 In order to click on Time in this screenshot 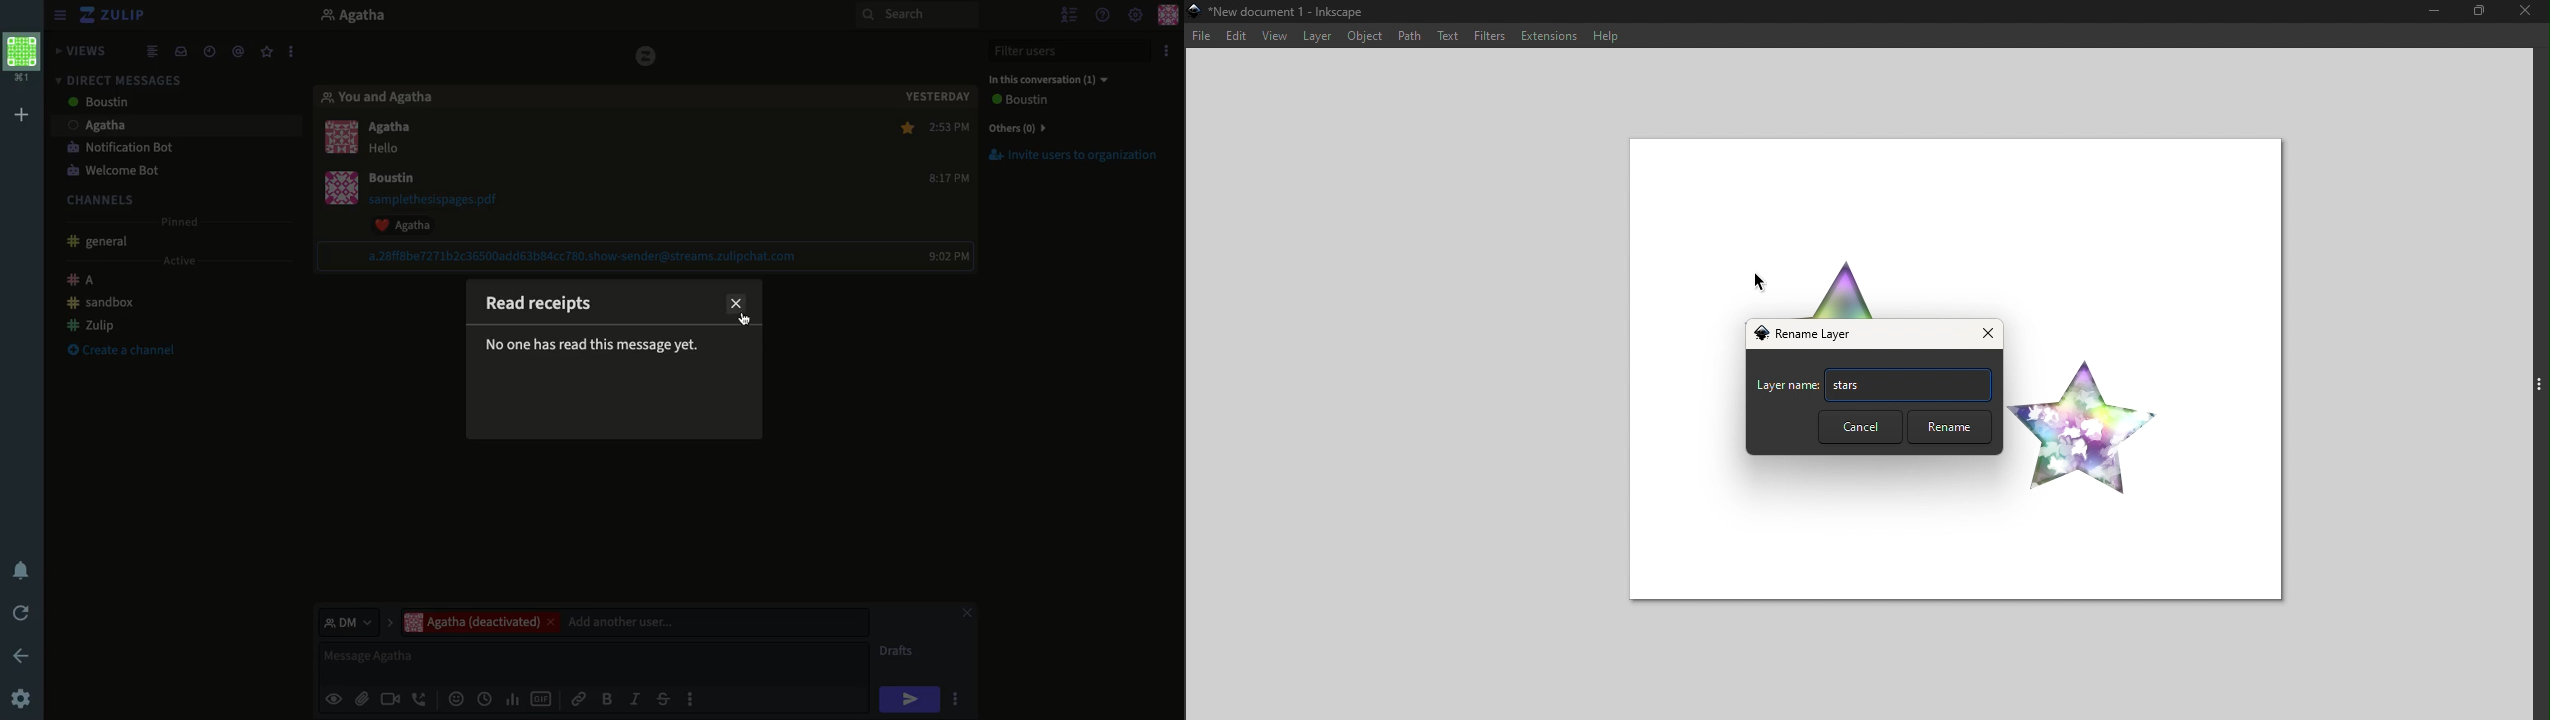, I will do `click(209, 49)`.